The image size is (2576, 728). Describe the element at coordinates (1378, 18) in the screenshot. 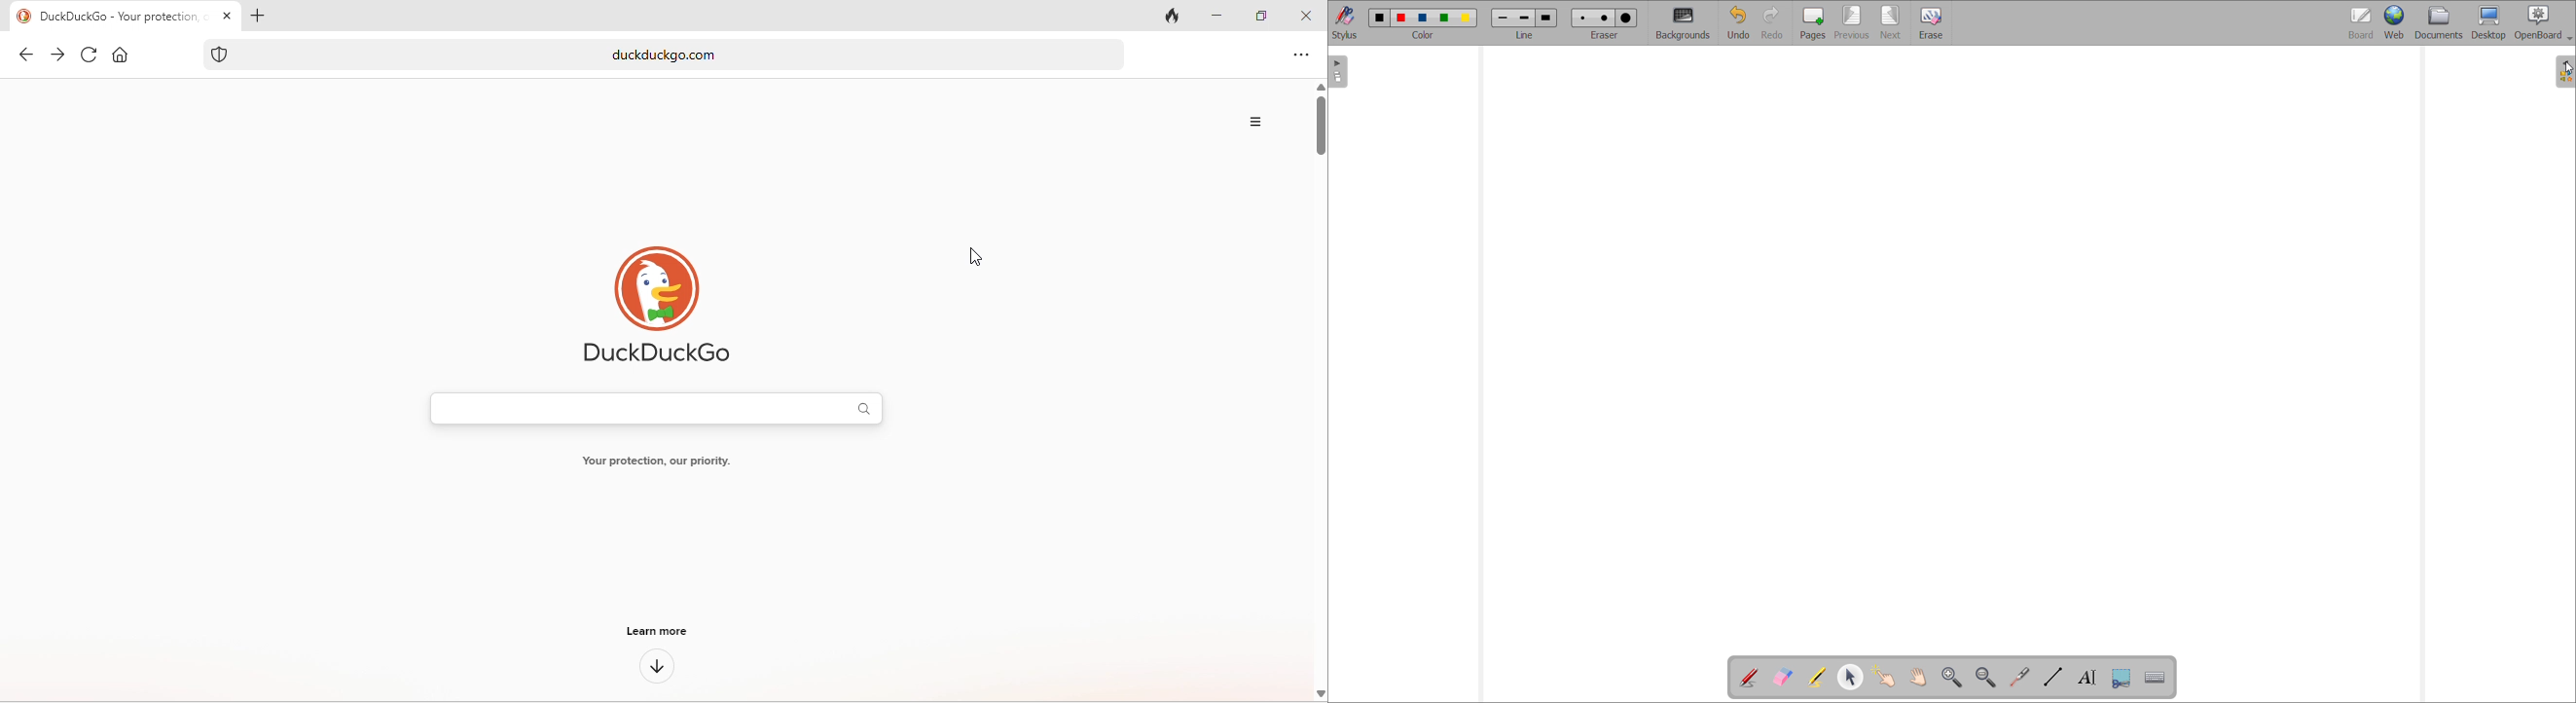

I see `Color 1` at that location.